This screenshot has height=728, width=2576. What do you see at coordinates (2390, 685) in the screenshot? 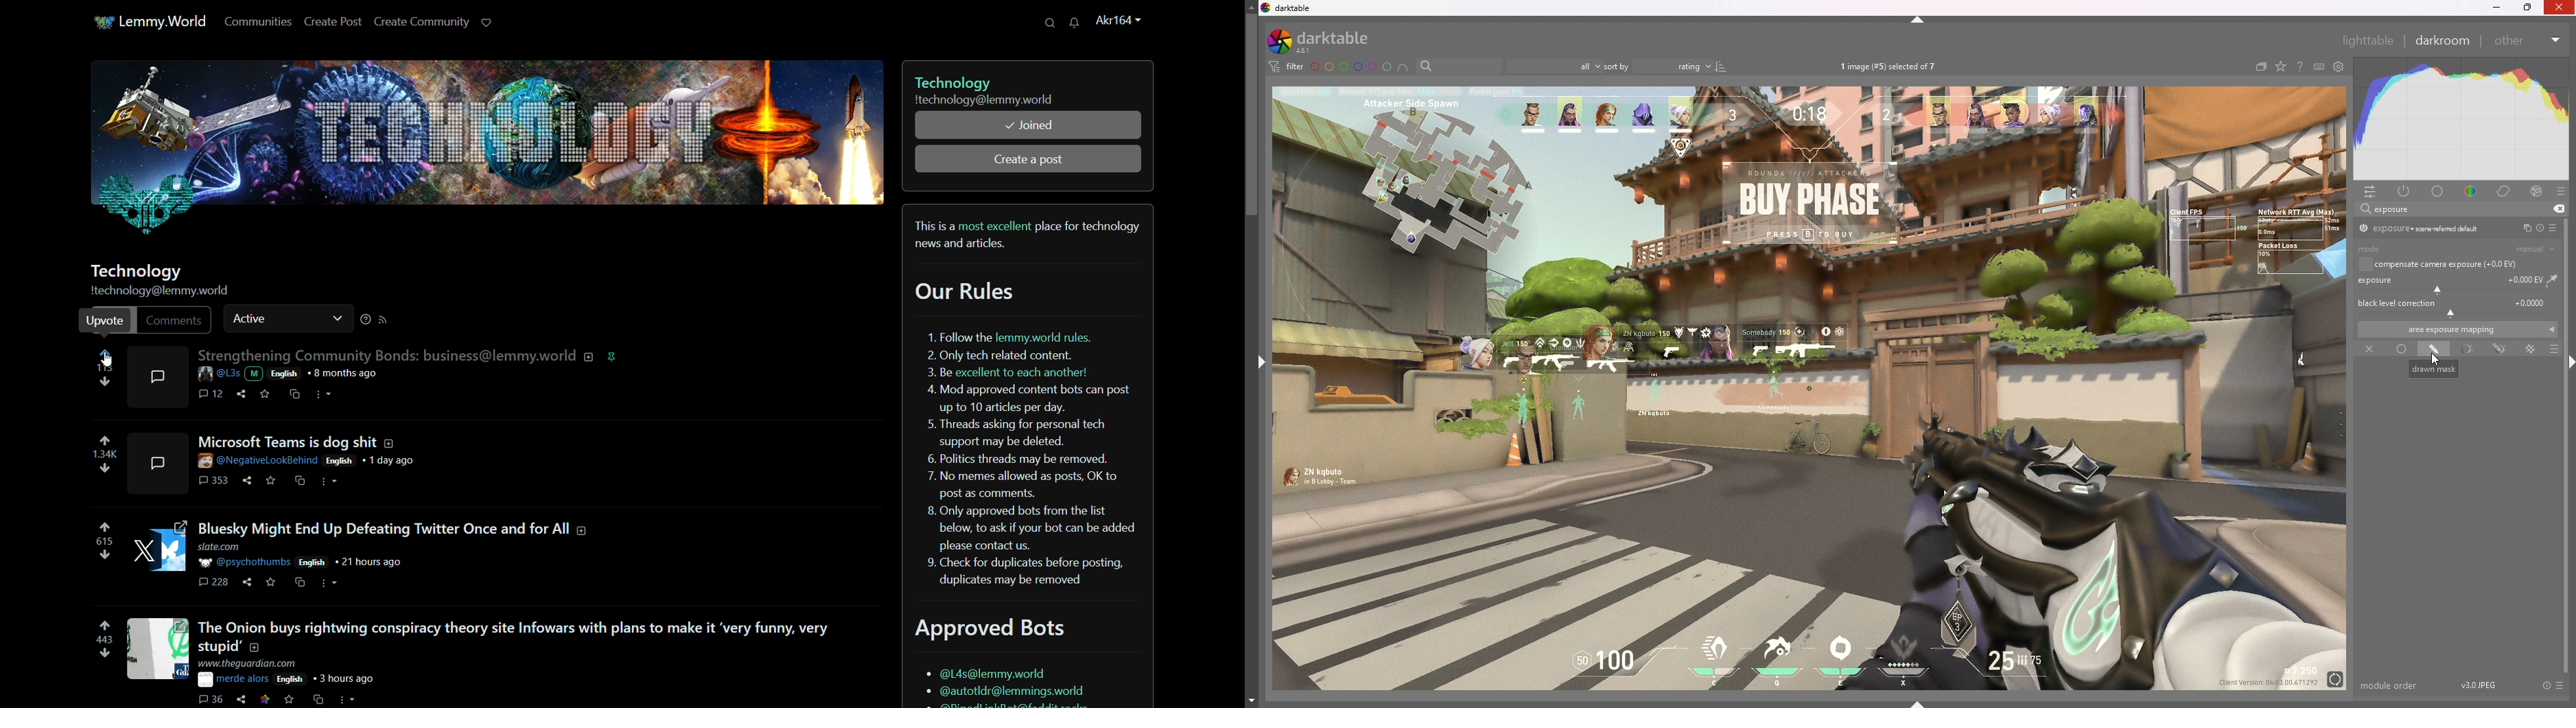
I see `module order` at bounding box center [2390, 685].